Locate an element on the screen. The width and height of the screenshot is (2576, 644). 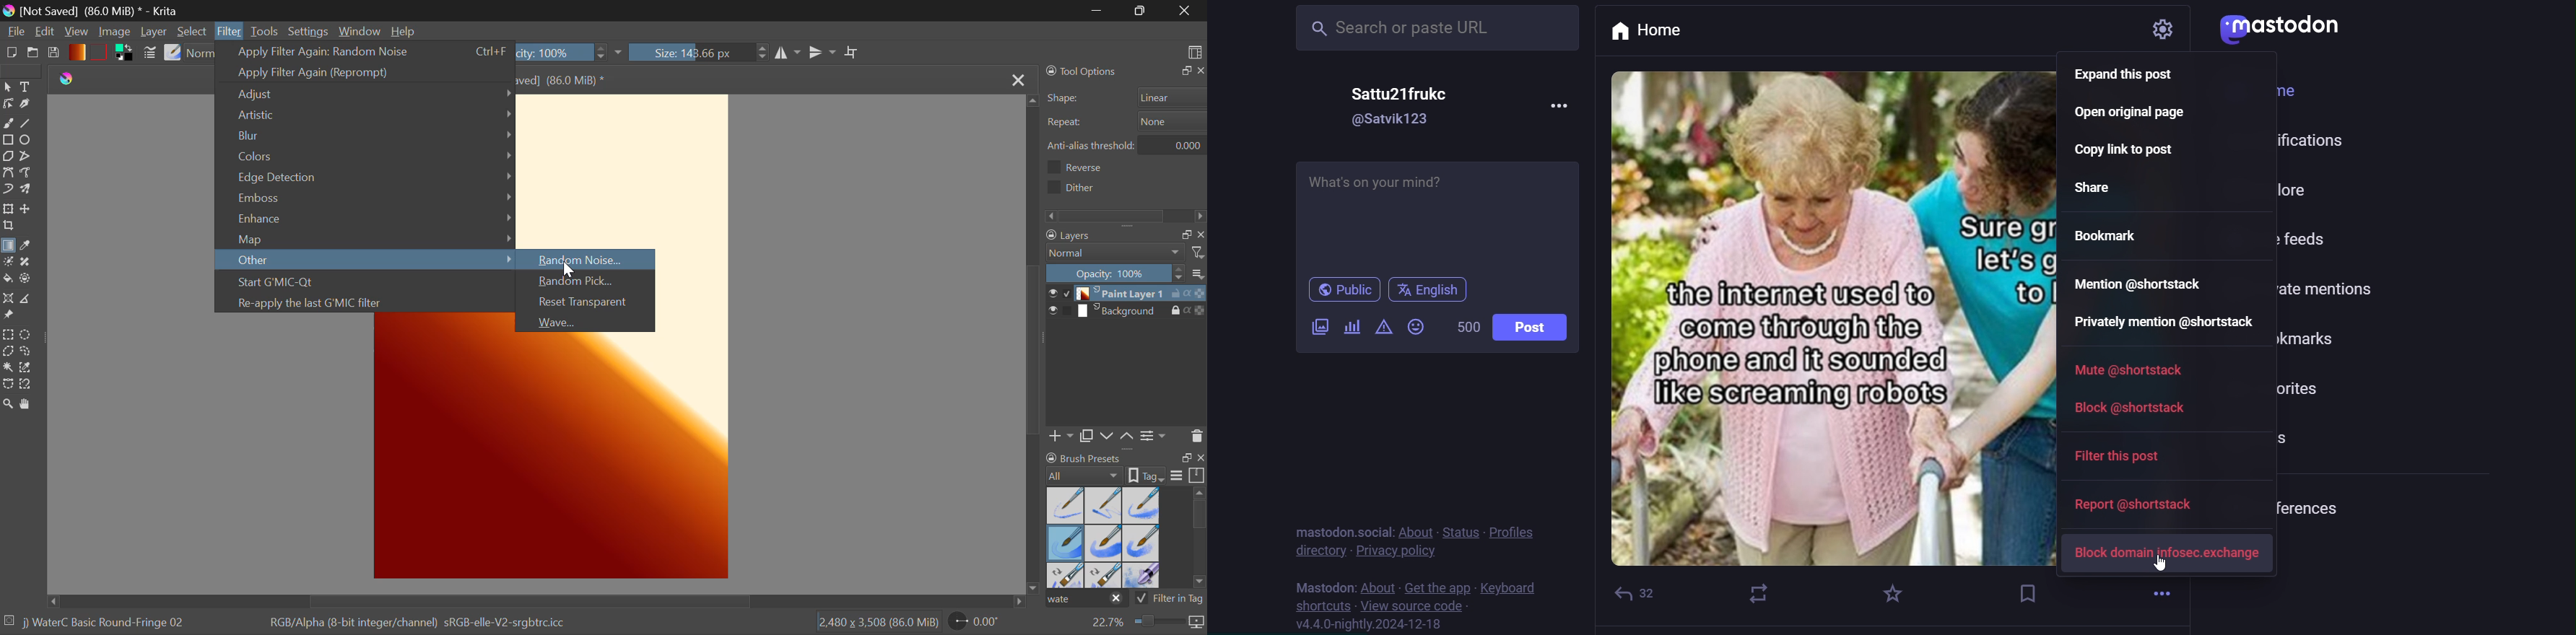
preview is located at coordinates (1051, 294).